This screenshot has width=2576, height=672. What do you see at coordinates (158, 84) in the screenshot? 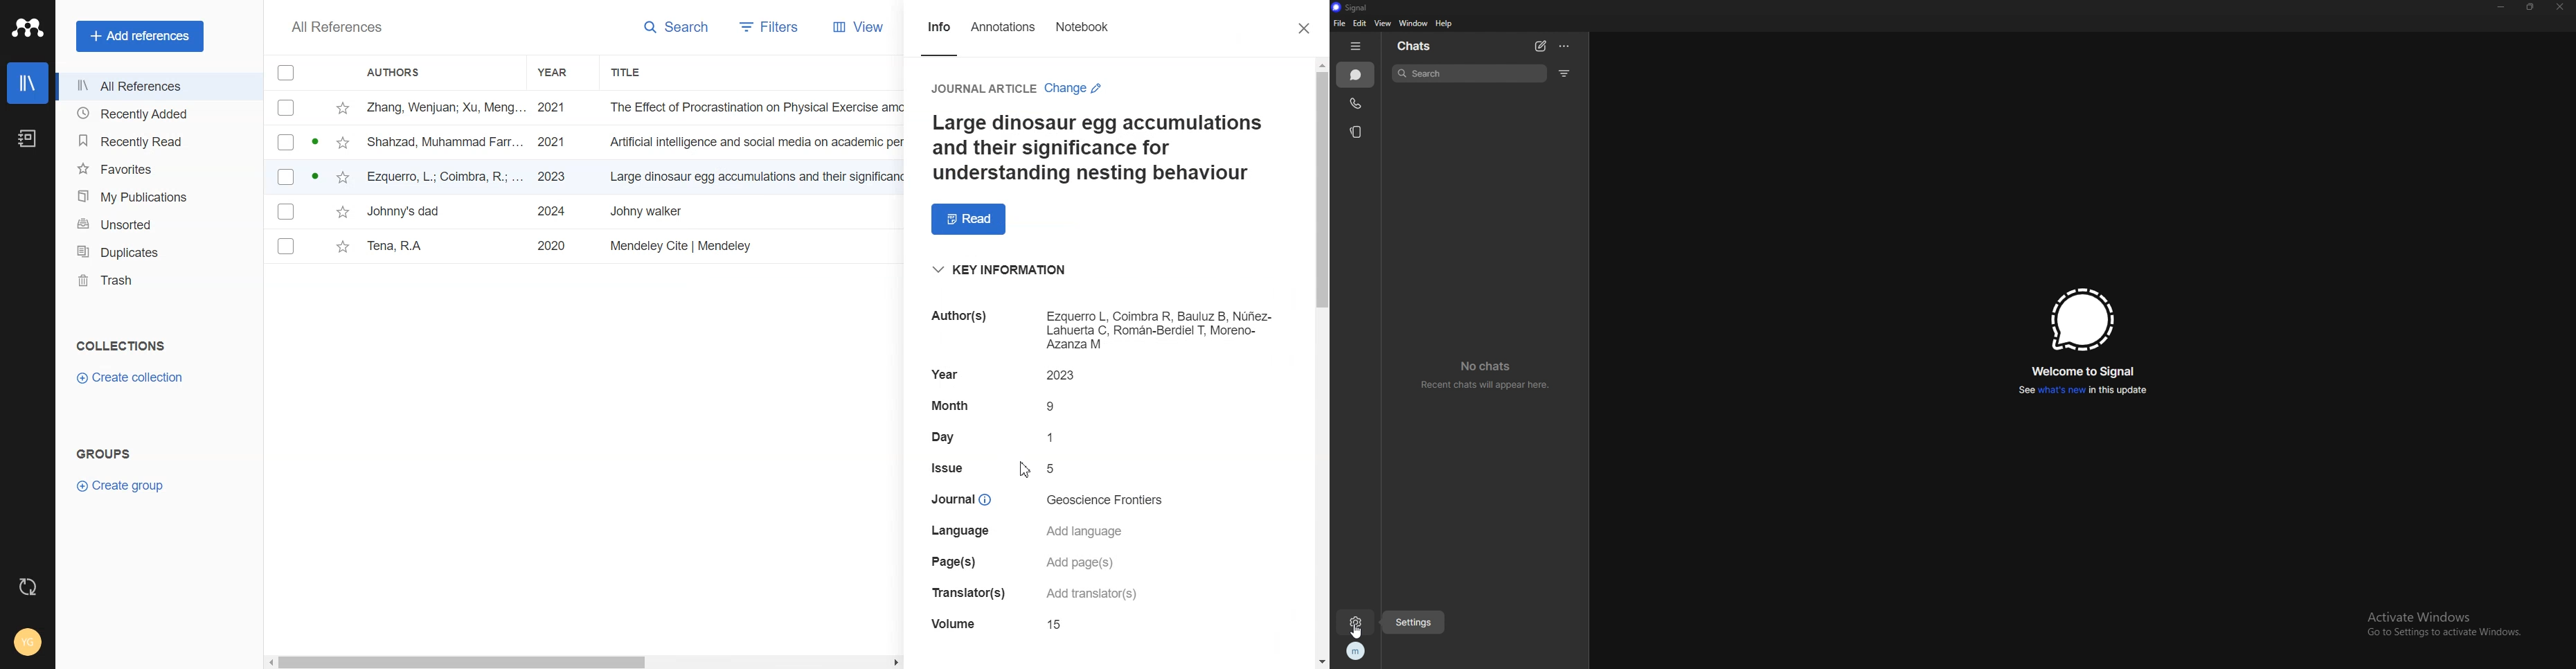
I see `All References` at bounding box center [158, 84].